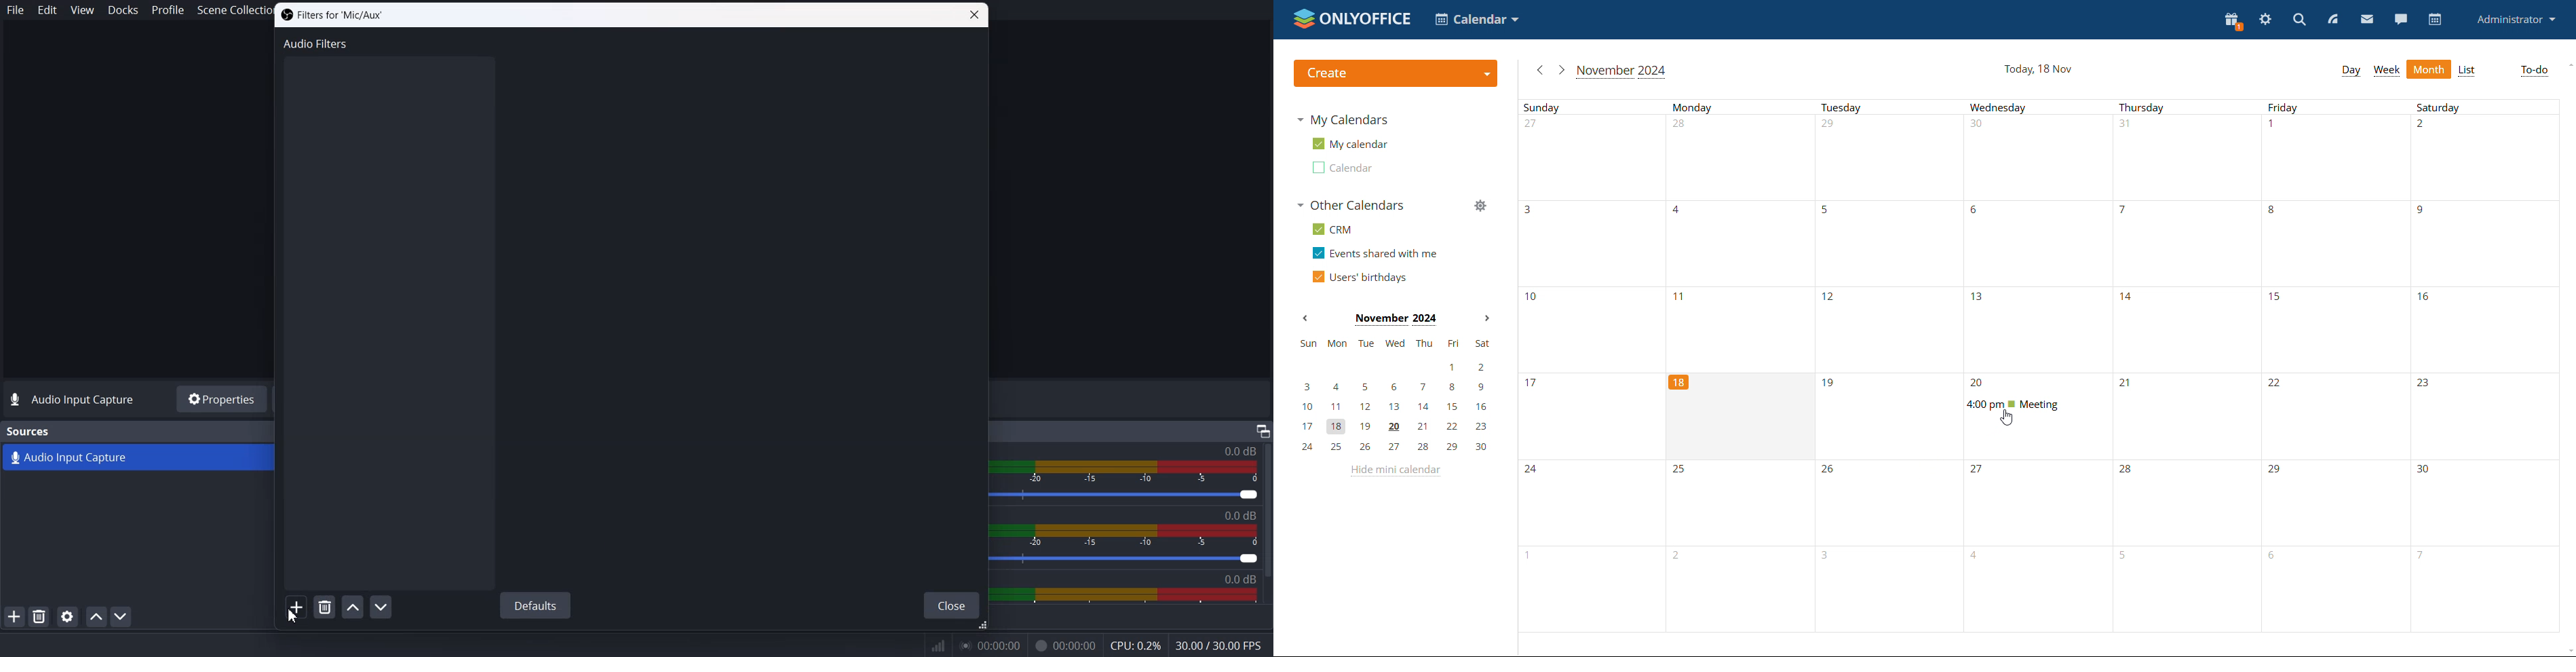 This screenshot has height=672, width=2576. I want to click on 30.00/300, so click(1223, 646).